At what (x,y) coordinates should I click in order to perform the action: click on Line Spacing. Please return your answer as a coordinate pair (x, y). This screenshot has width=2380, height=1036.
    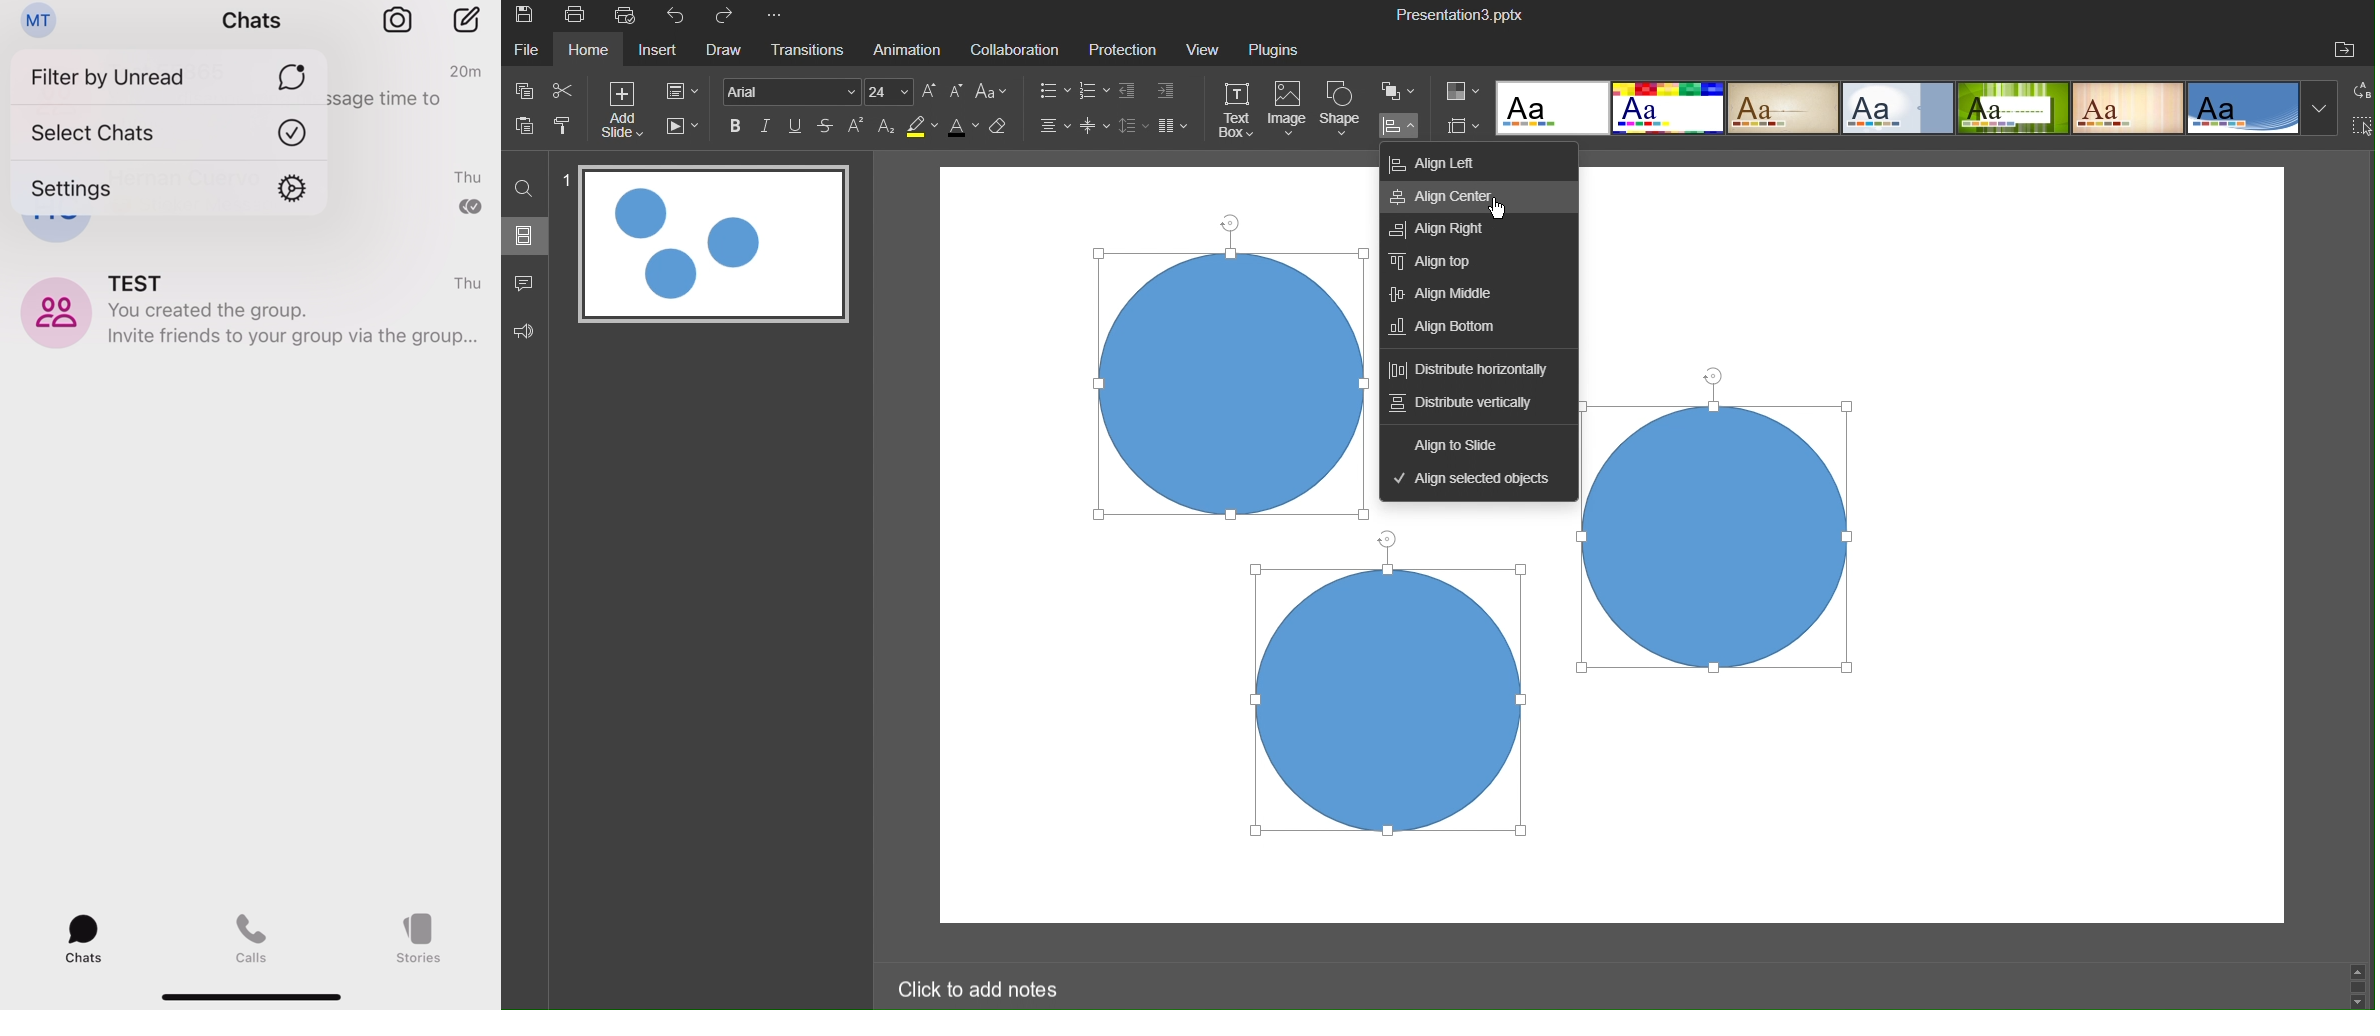
    Looking at the image, I should click on (1132, 126).